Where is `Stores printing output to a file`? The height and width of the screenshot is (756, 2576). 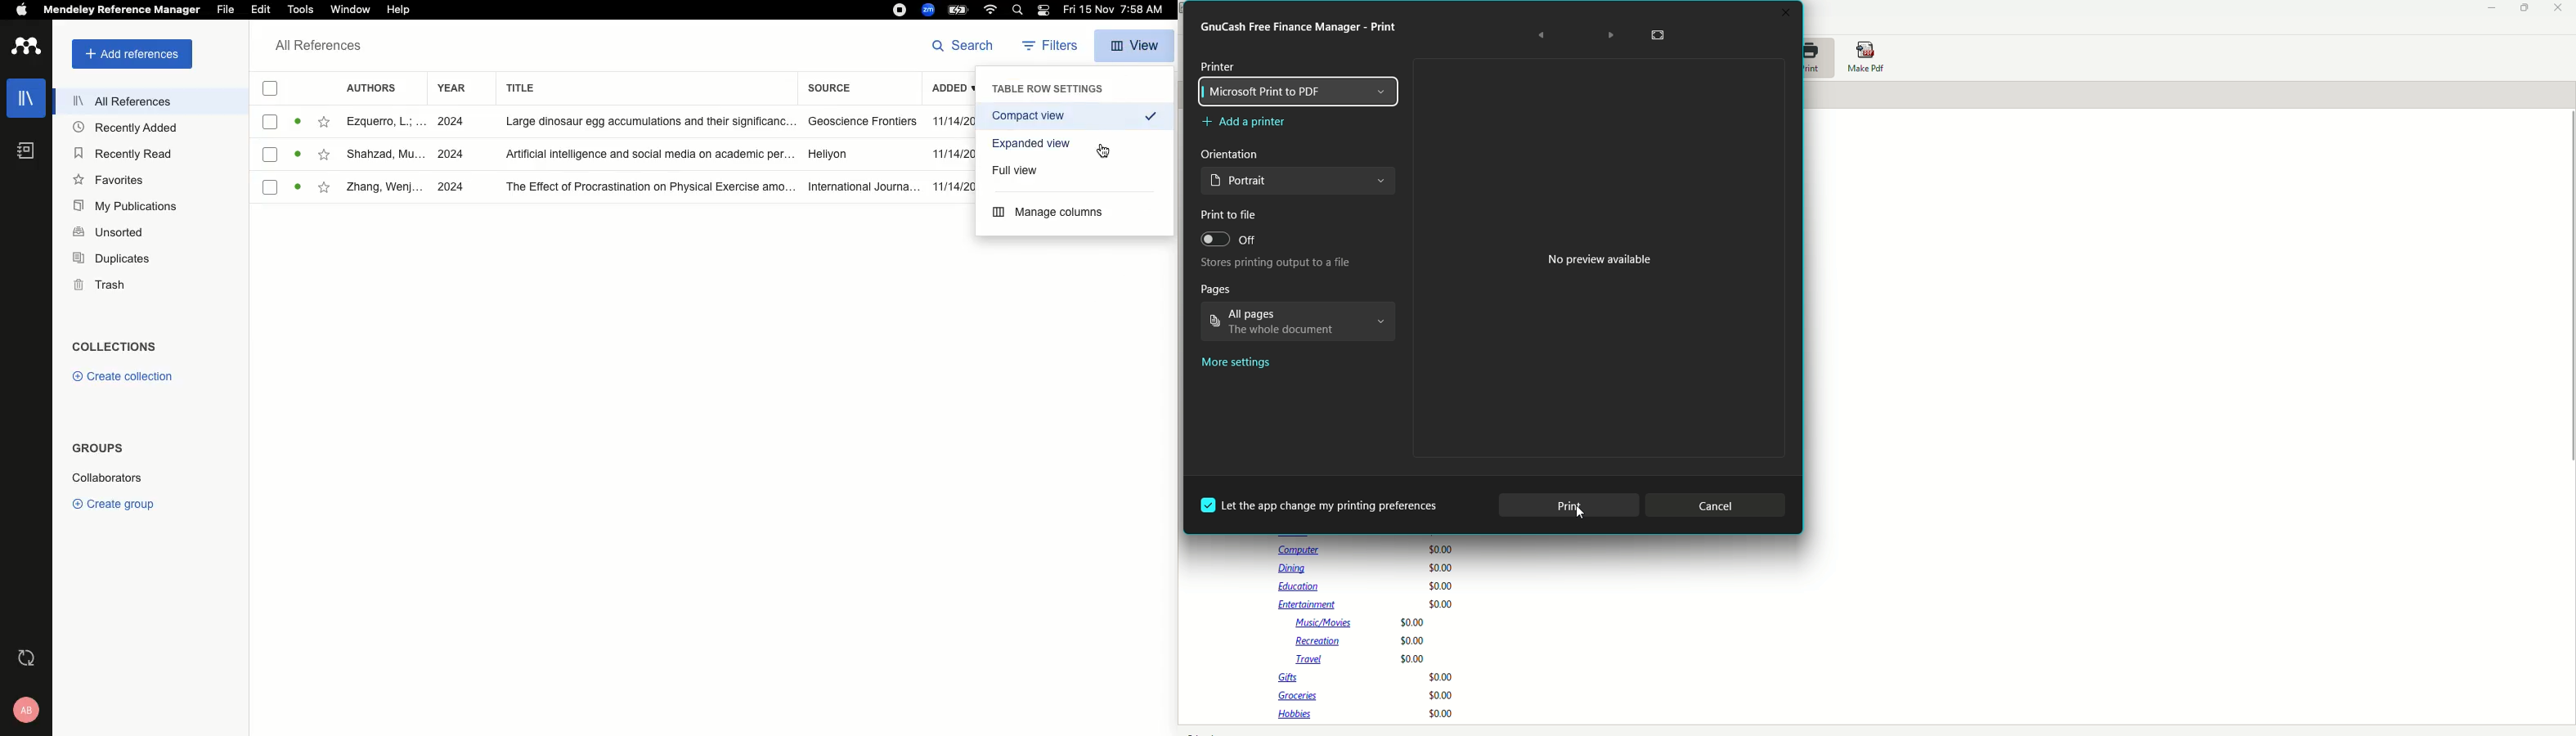
Stores printing output to a file is located at coordinates (1270, 264).